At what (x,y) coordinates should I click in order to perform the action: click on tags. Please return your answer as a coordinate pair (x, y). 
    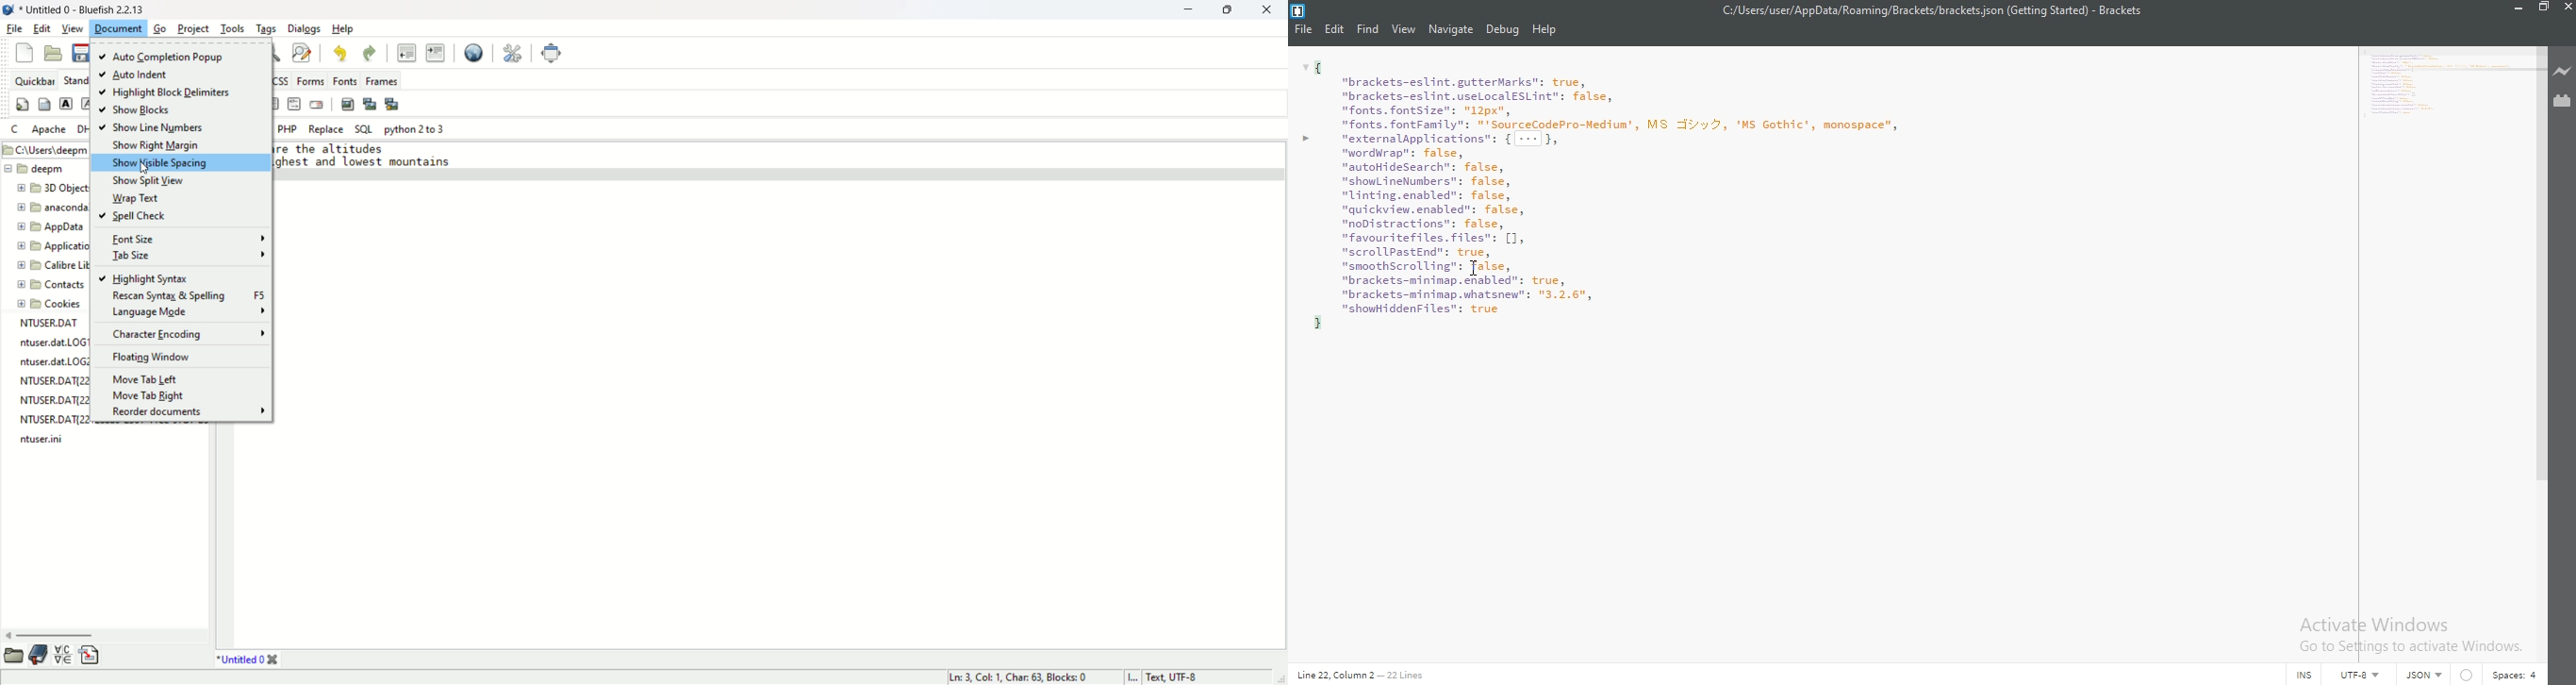
    Looking at the image, I should click on (267, 29).